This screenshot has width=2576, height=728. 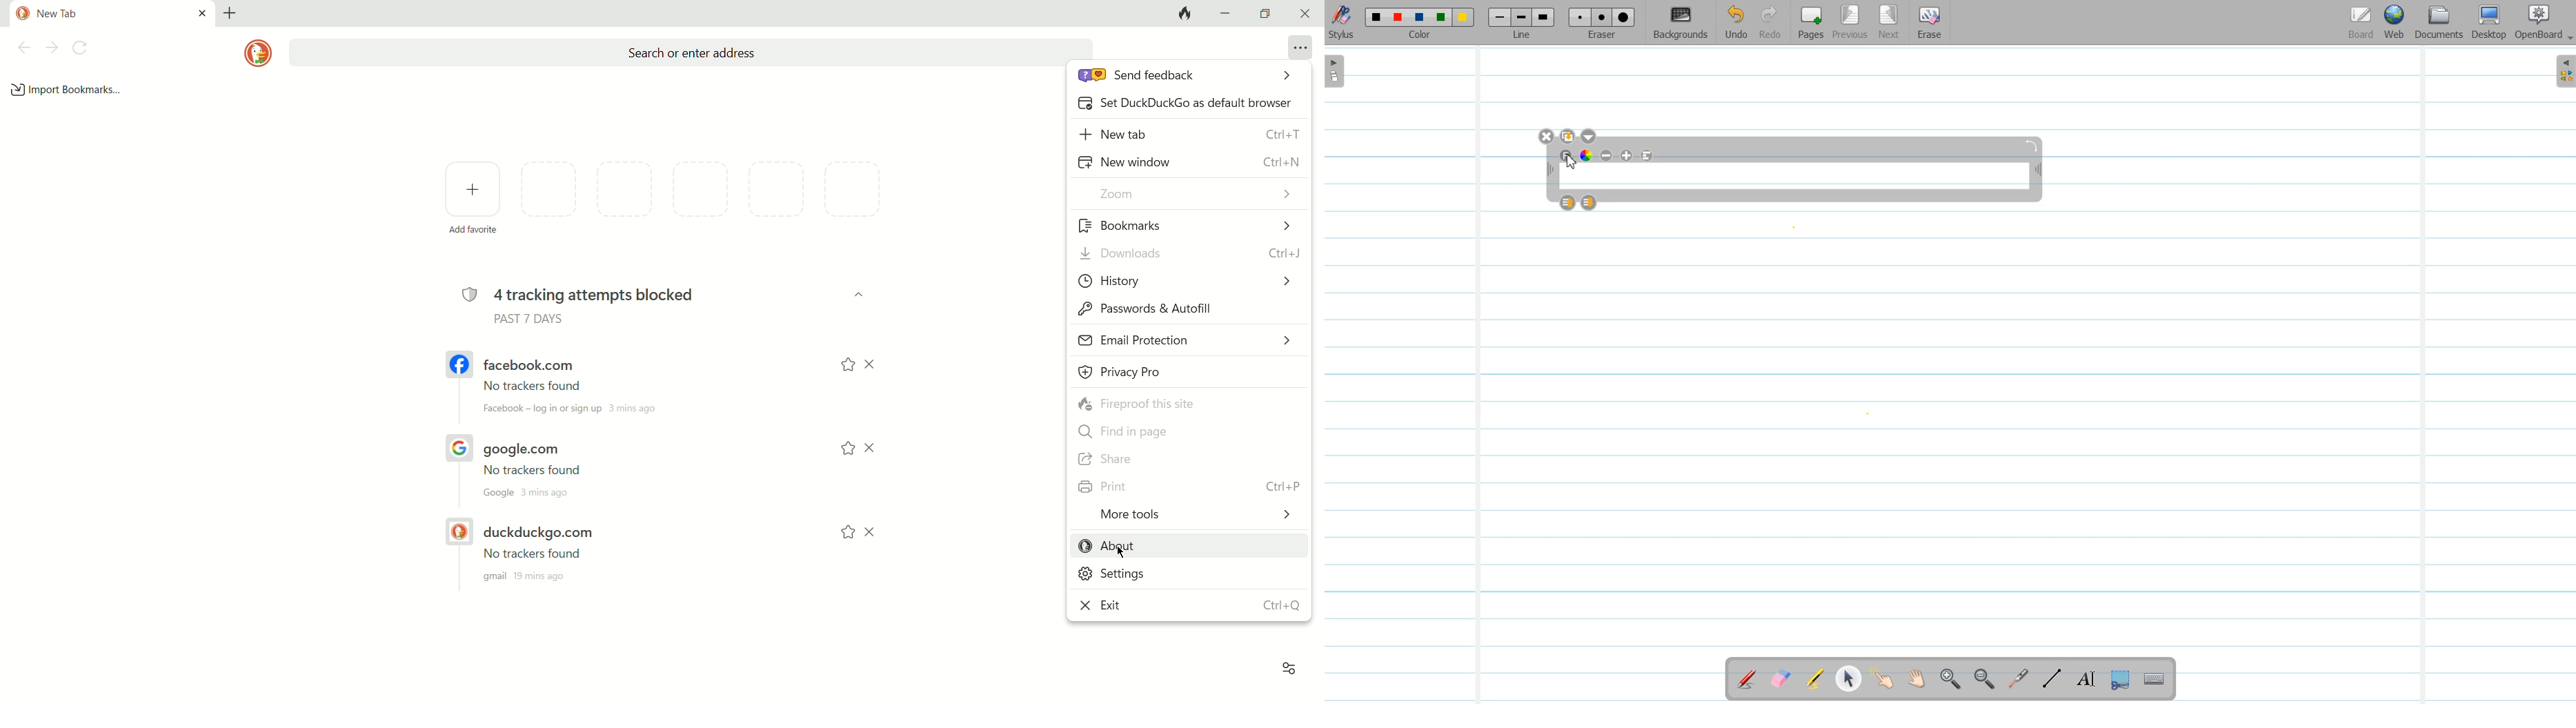 What do you see at coordinates (873, 365) in the screenshot?
I see `close` at bounding box center [873, 365].